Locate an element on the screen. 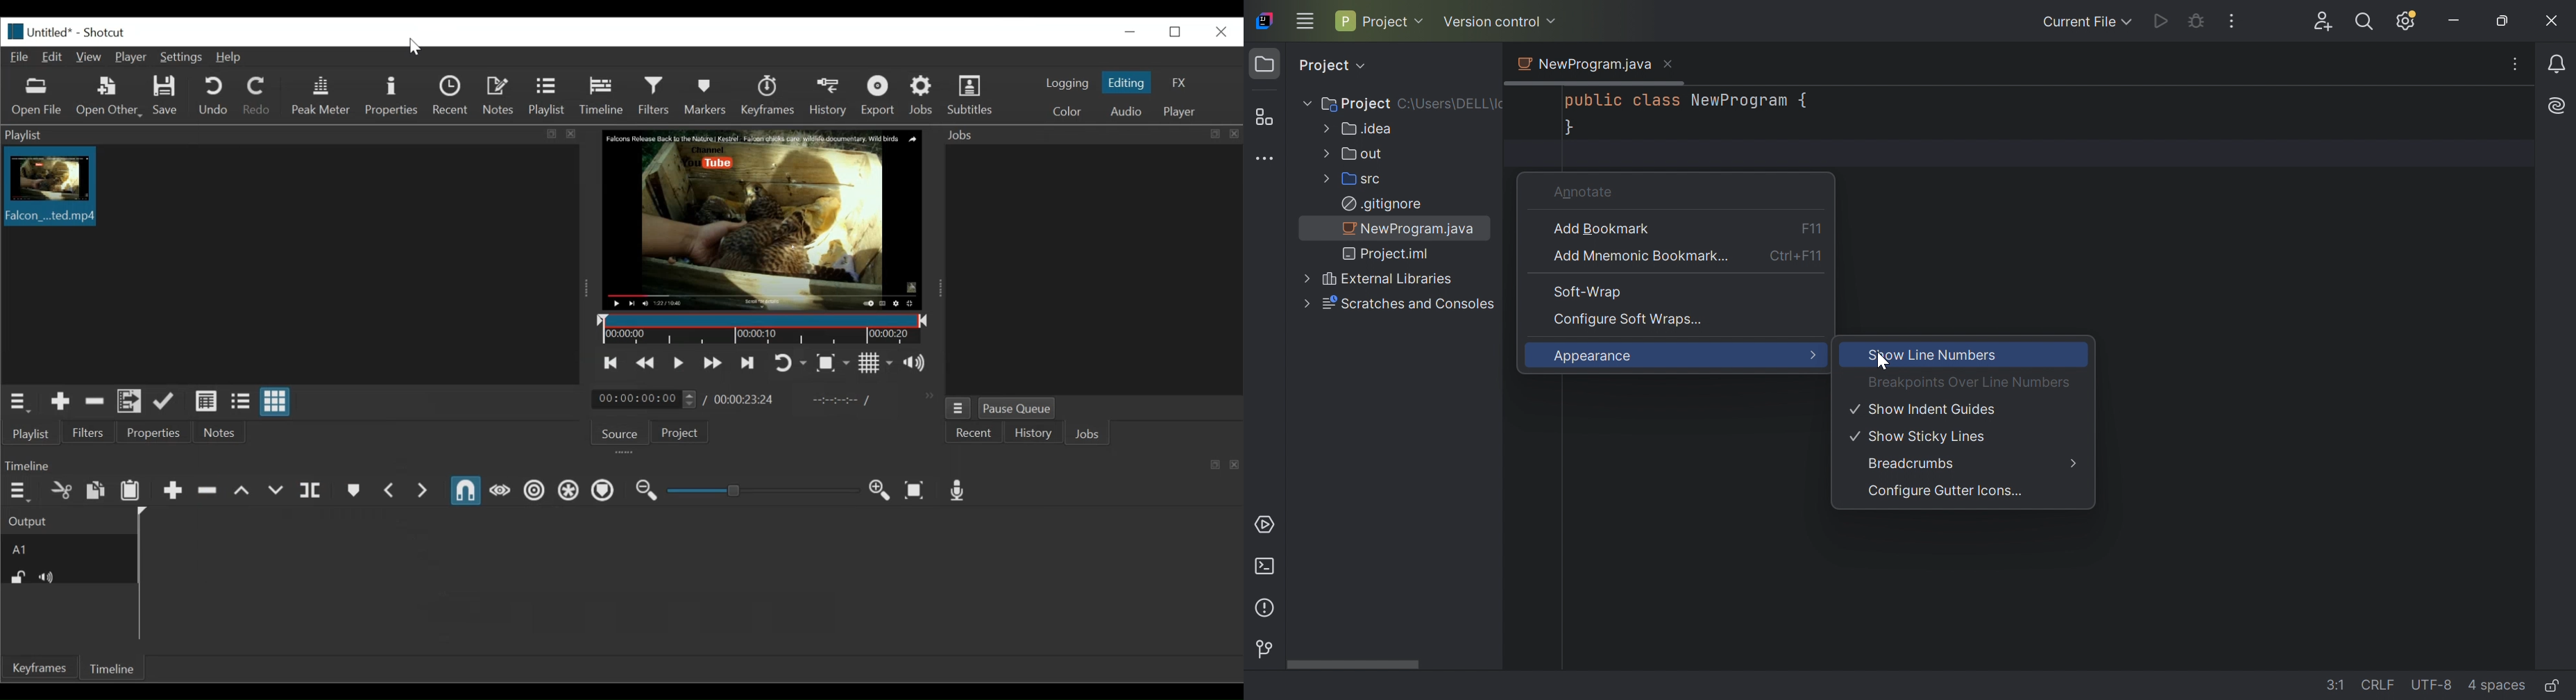 The width and height of the screenshot is (2576, 700). Snap is located at coordinates (468, 493).